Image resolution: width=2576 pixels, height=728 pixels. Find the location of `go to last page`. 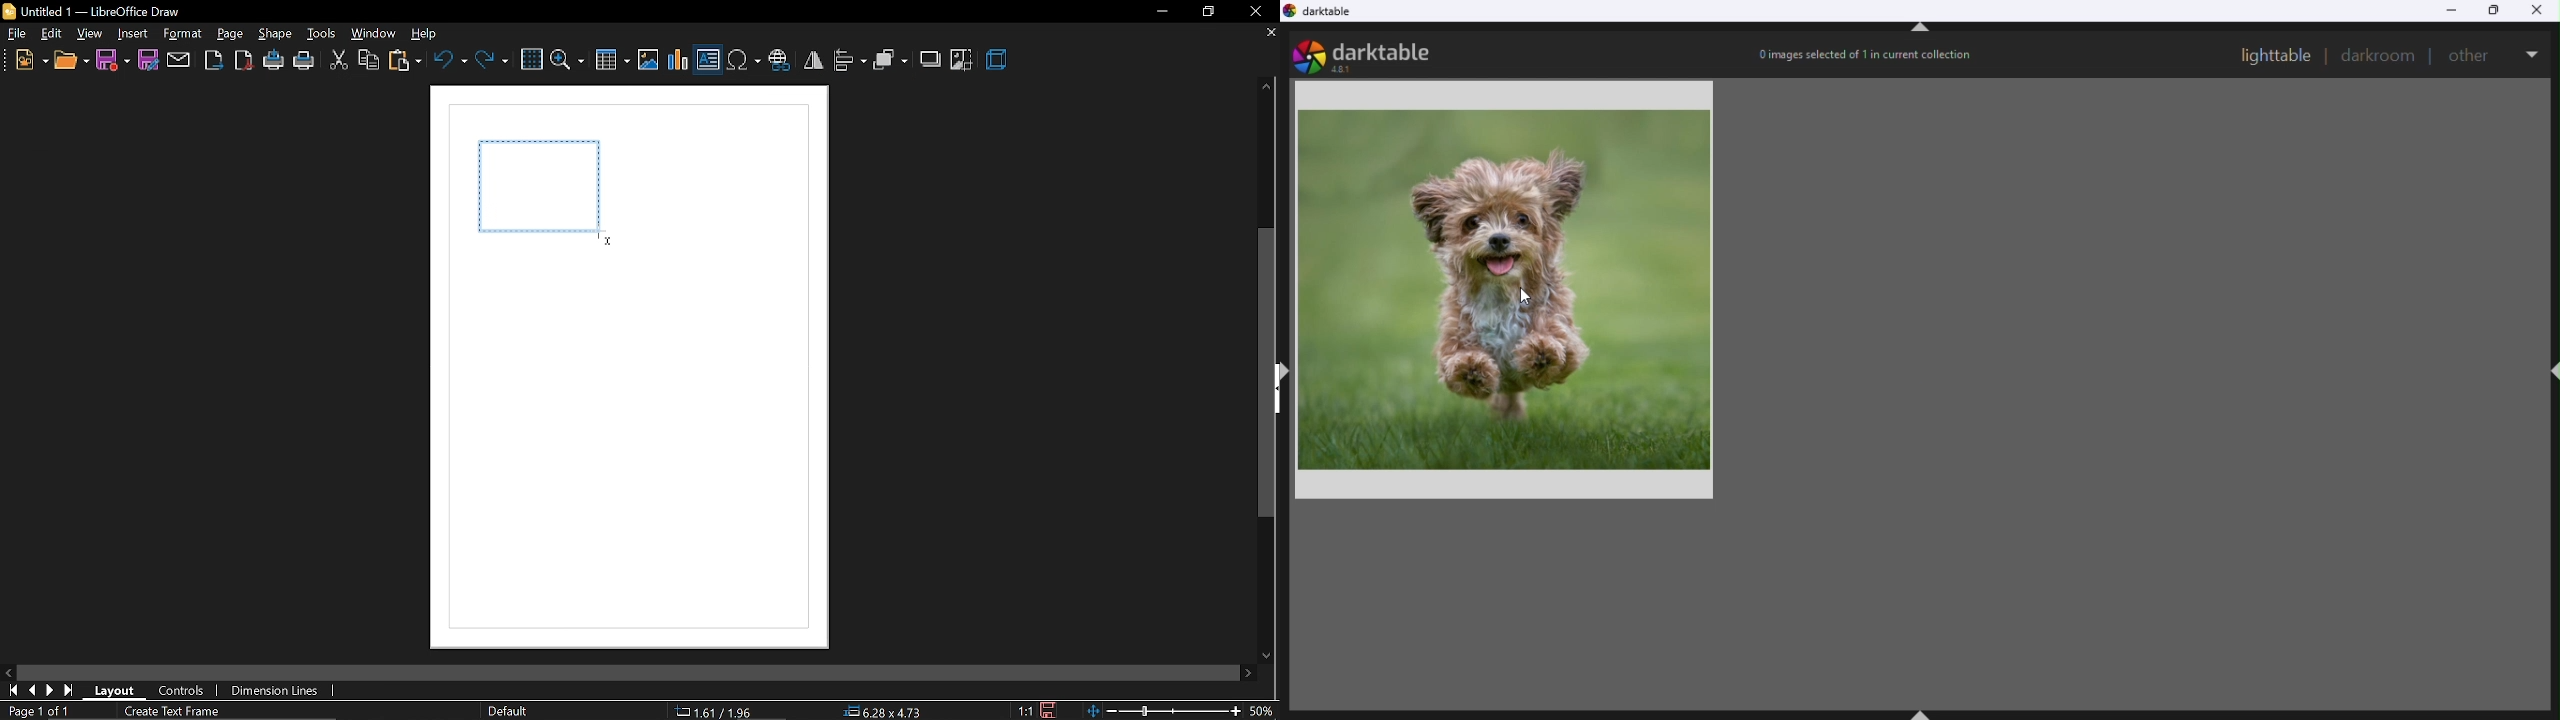

go to last page is located at coordinates (53, 691).